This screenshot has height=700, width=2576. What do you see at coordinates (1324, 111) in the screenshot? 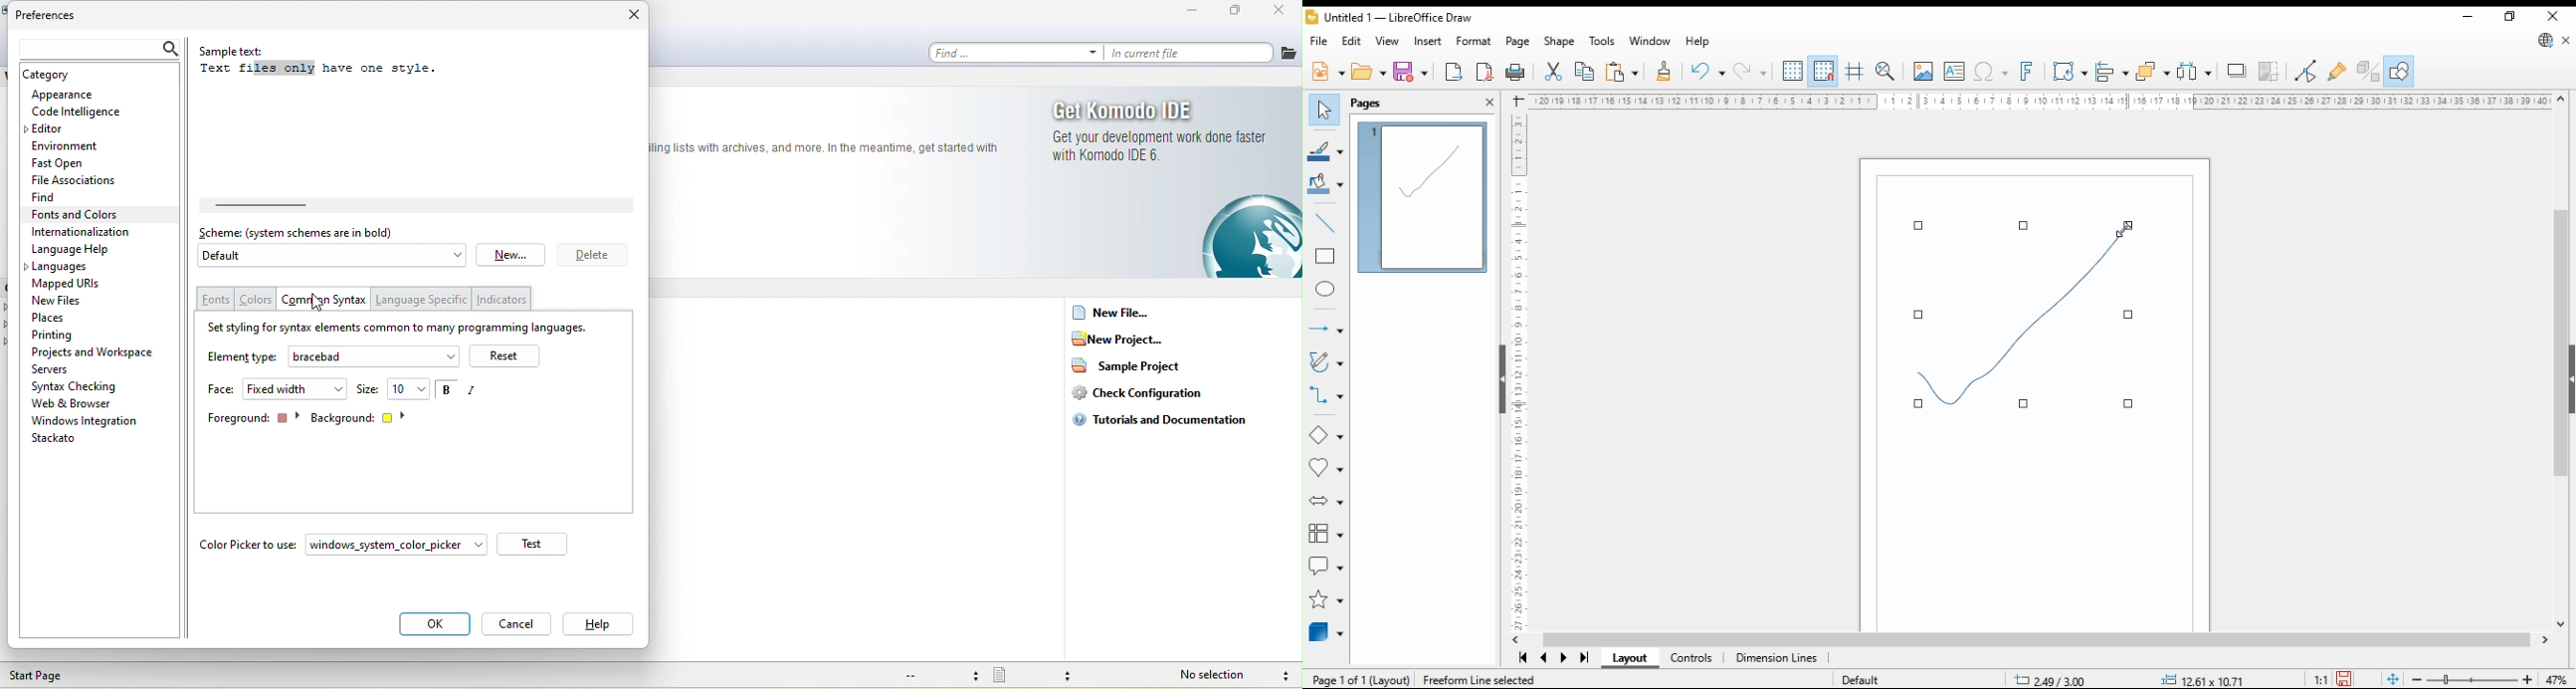
I see `select` at bounding box center [1324, 111].